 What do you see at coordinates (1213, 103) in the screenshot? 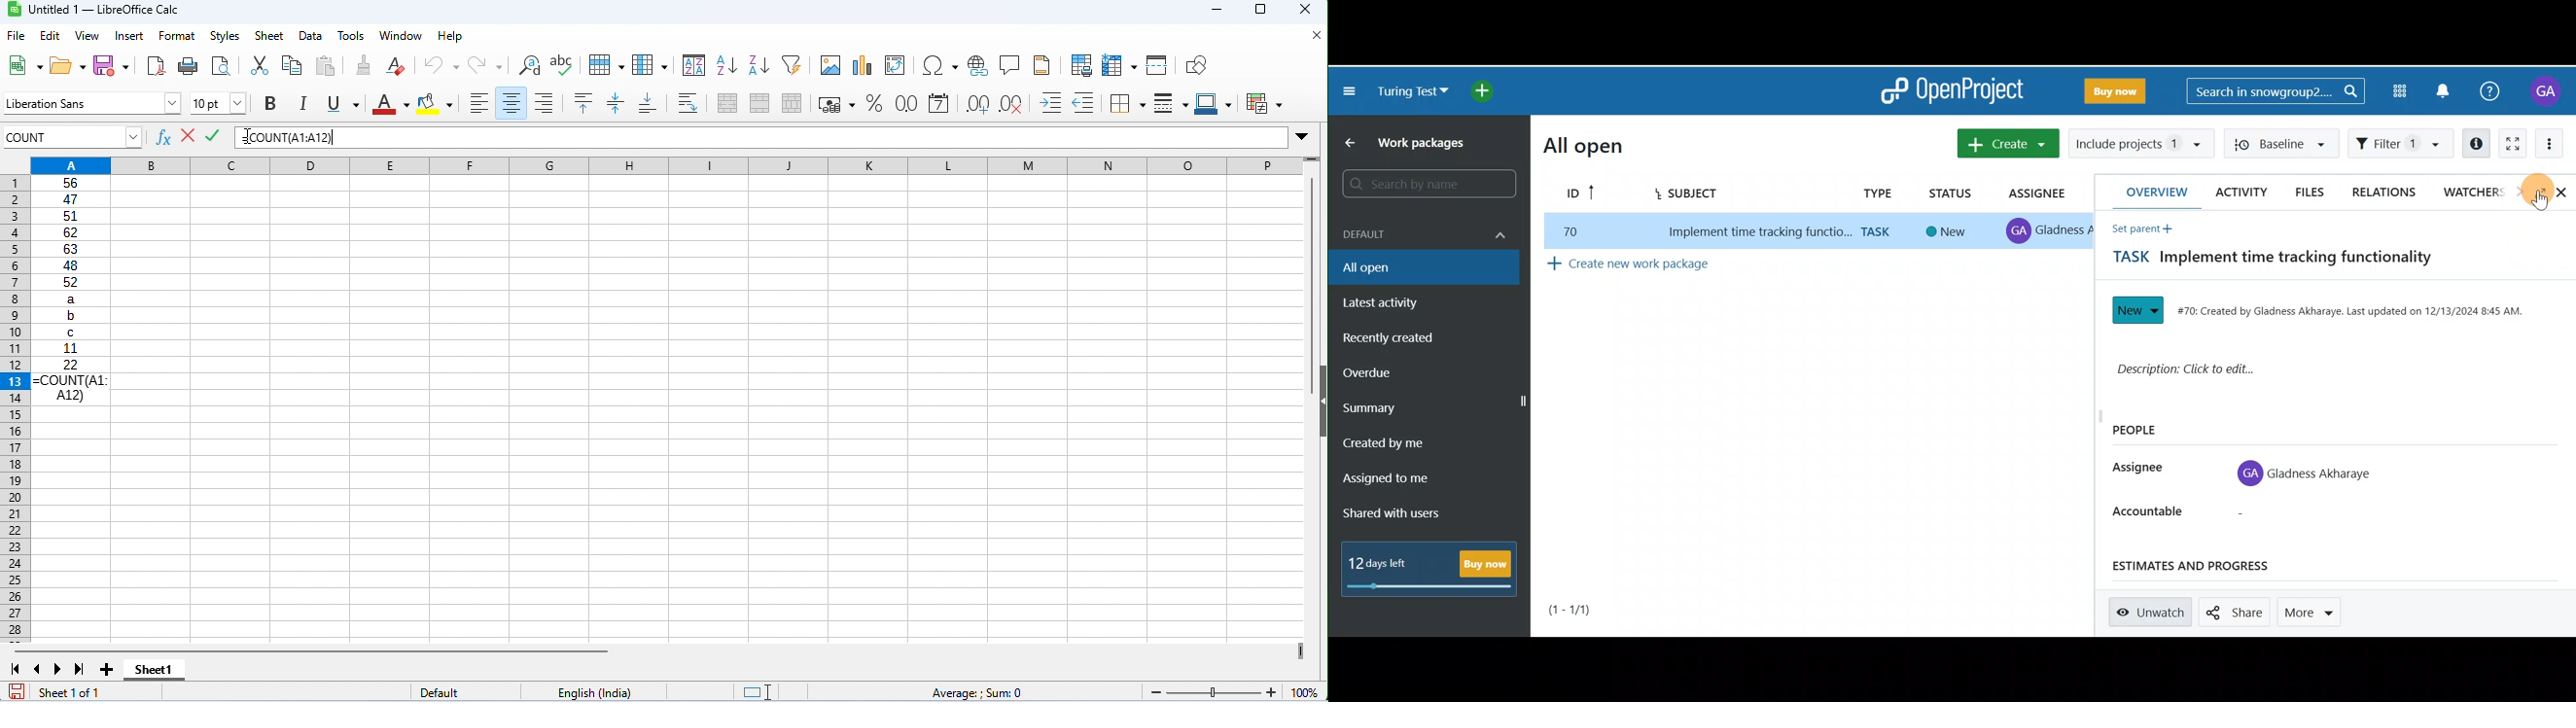
I see `border color` at bounding box center [1213, 103].